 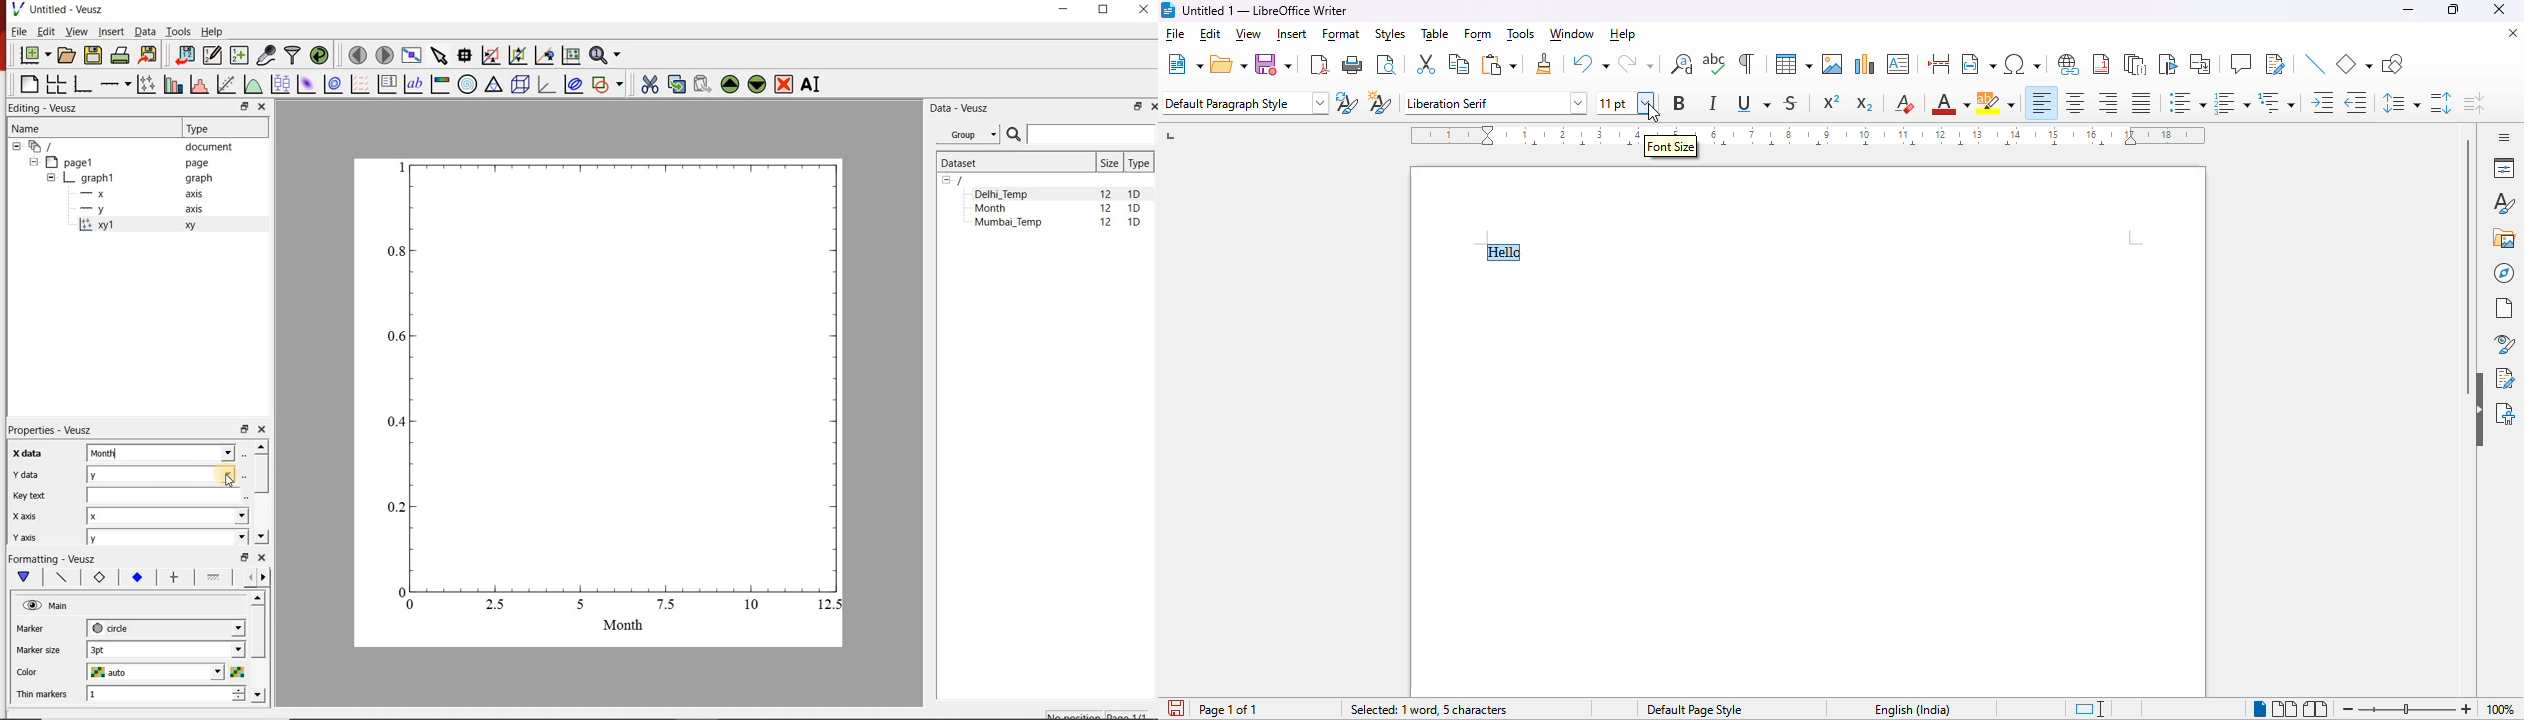 What do you see at coordinates (2076, 104) in the screenshot?
I see `align center` at bounding box center [2076, 104].